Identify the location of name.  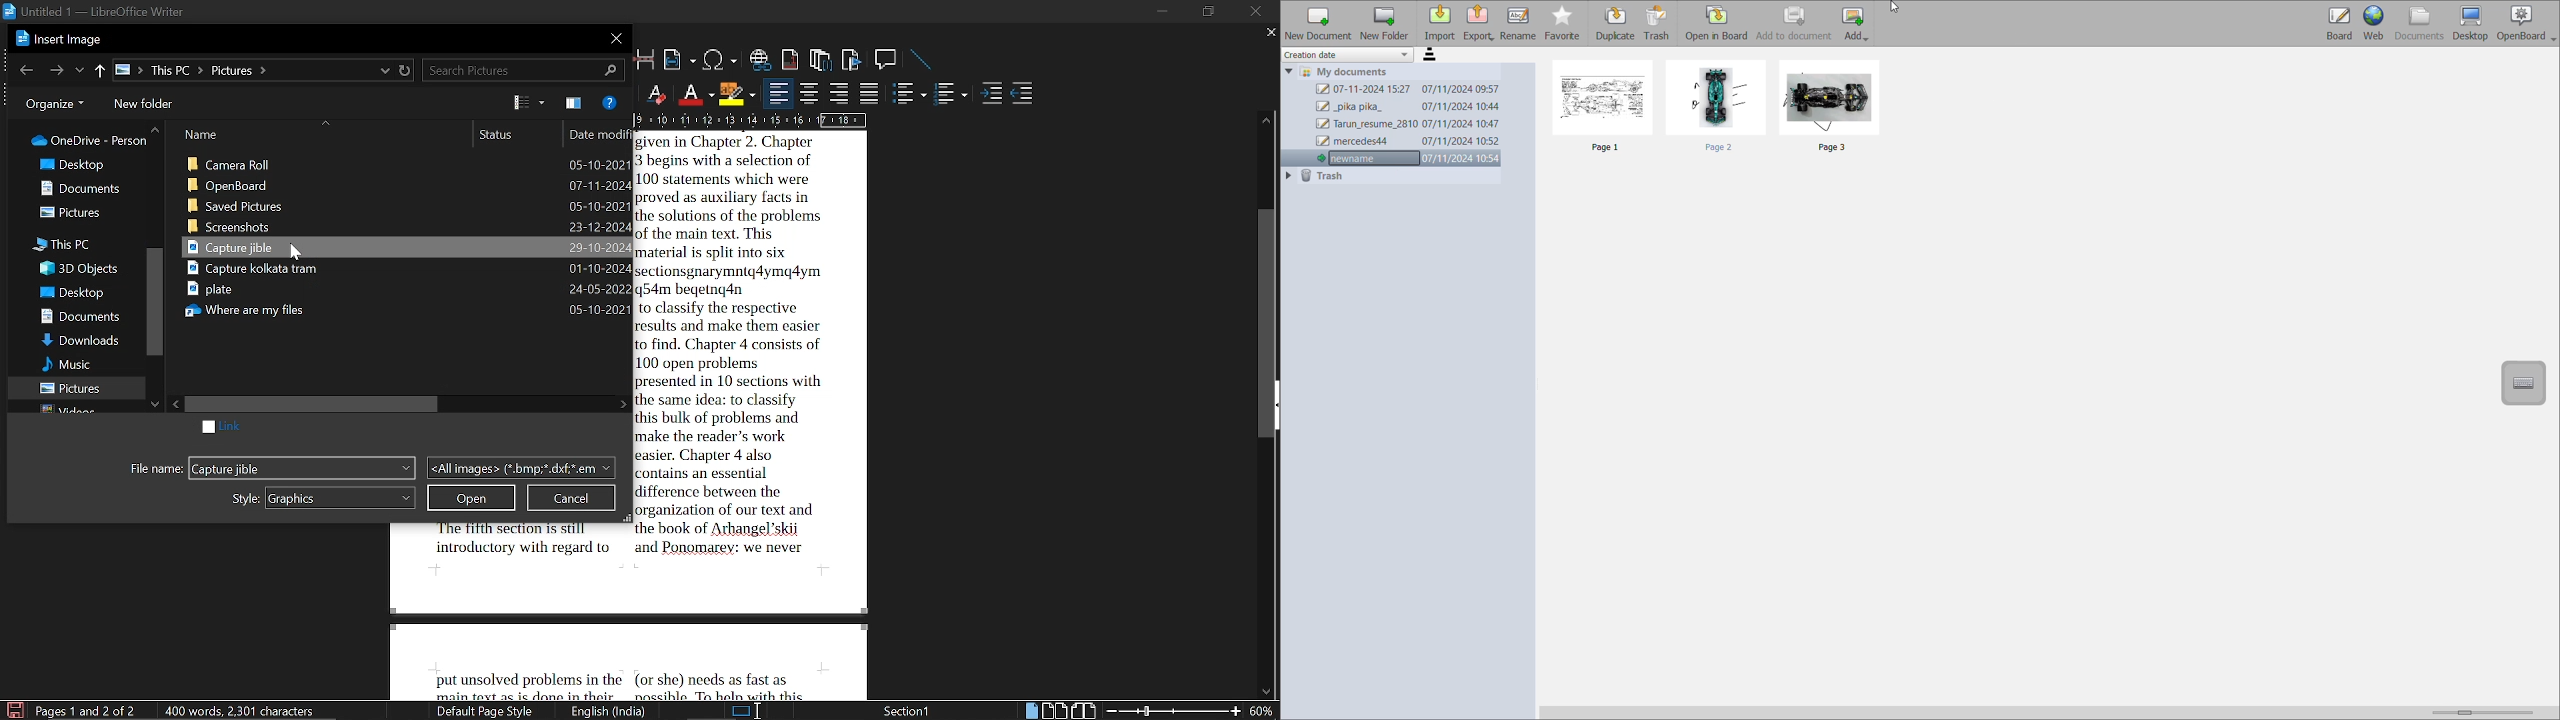
(318, 135).